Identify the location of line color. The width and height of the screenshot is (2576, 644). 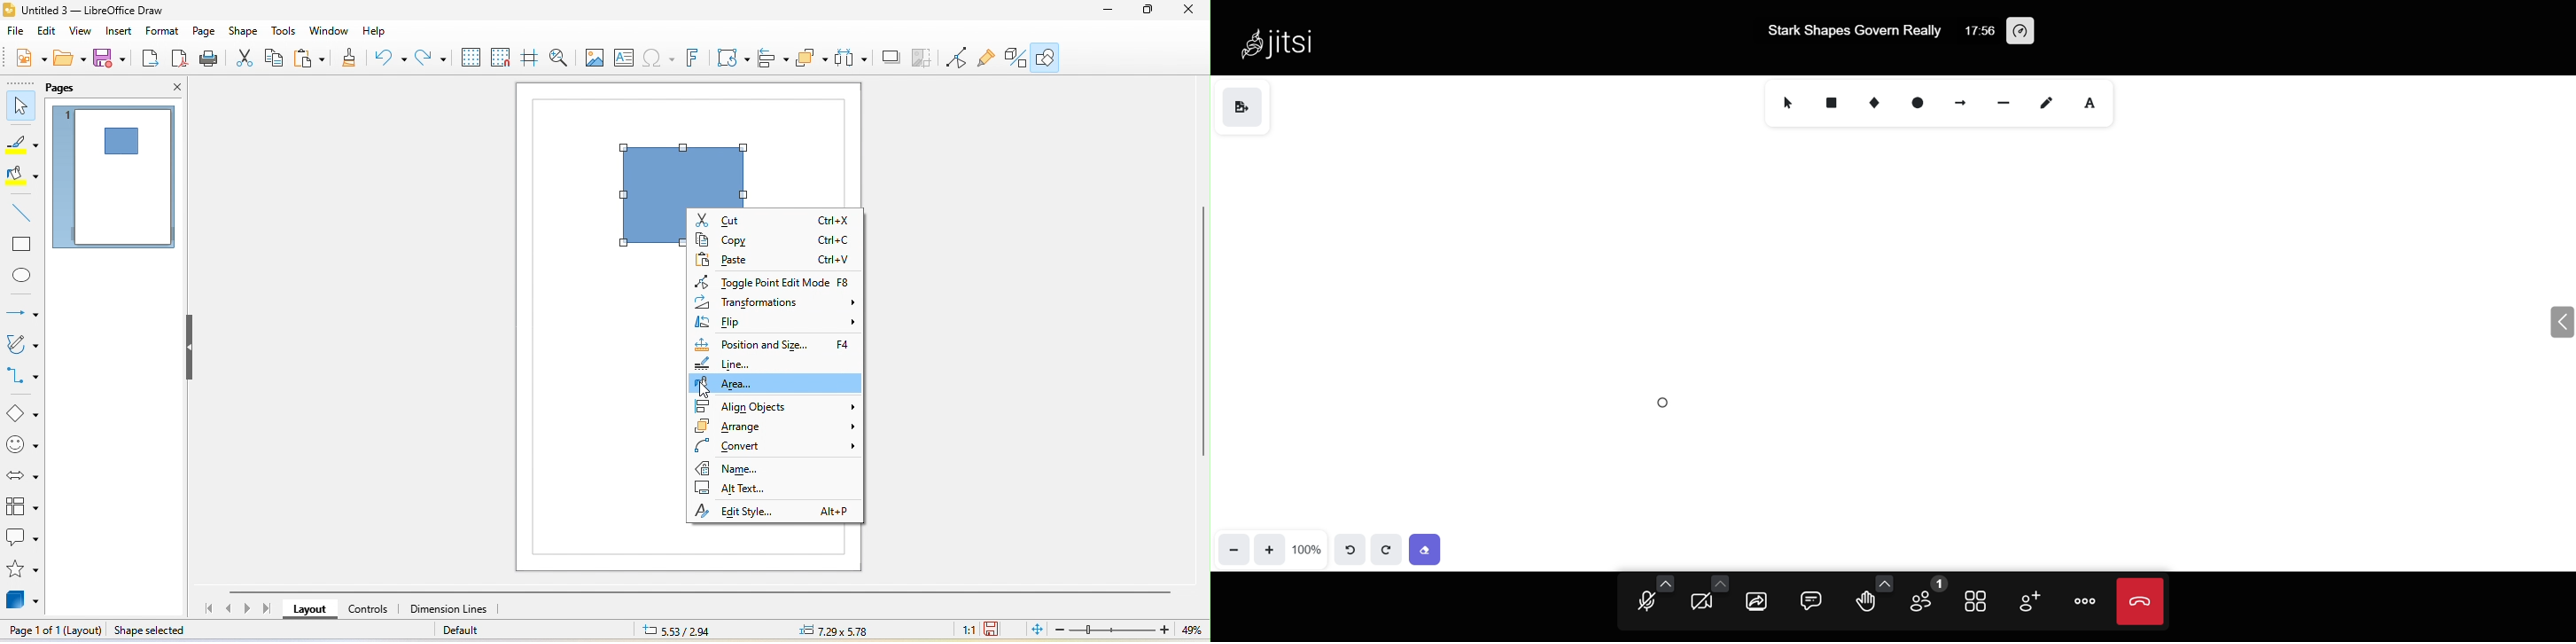
(21, 145).